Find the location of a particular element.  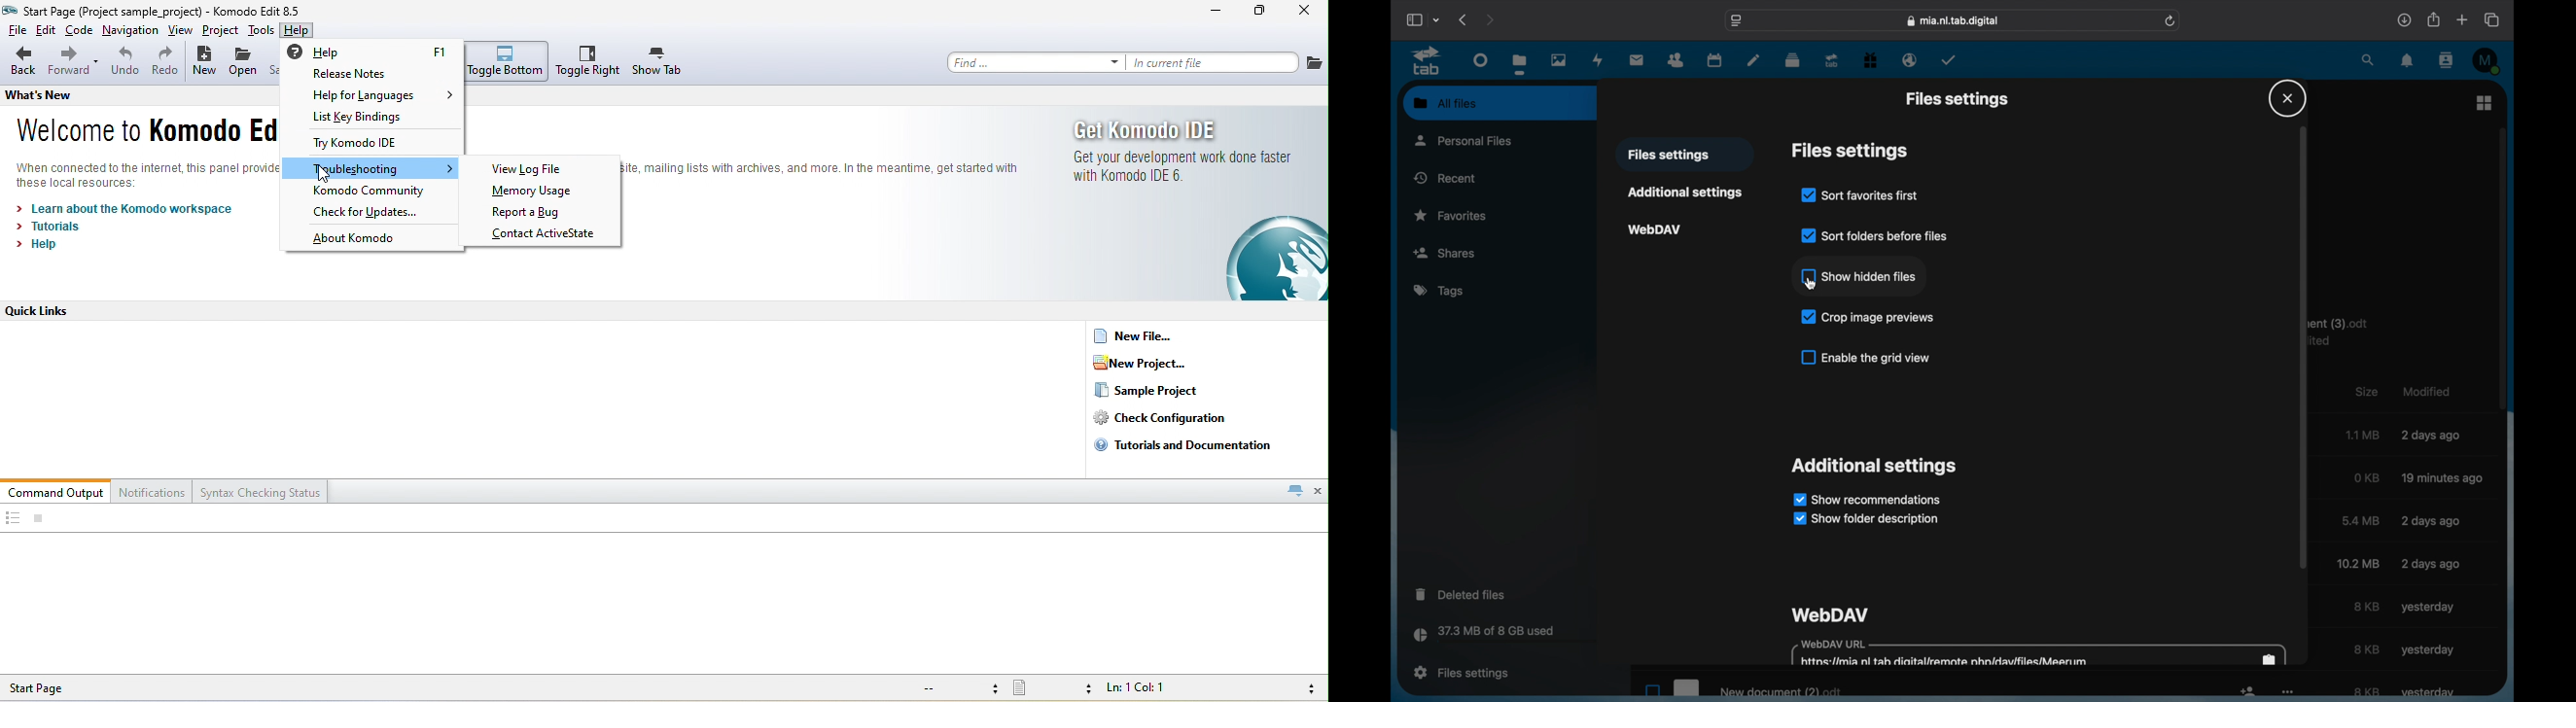

recent is located at coordinates (1445, 177).